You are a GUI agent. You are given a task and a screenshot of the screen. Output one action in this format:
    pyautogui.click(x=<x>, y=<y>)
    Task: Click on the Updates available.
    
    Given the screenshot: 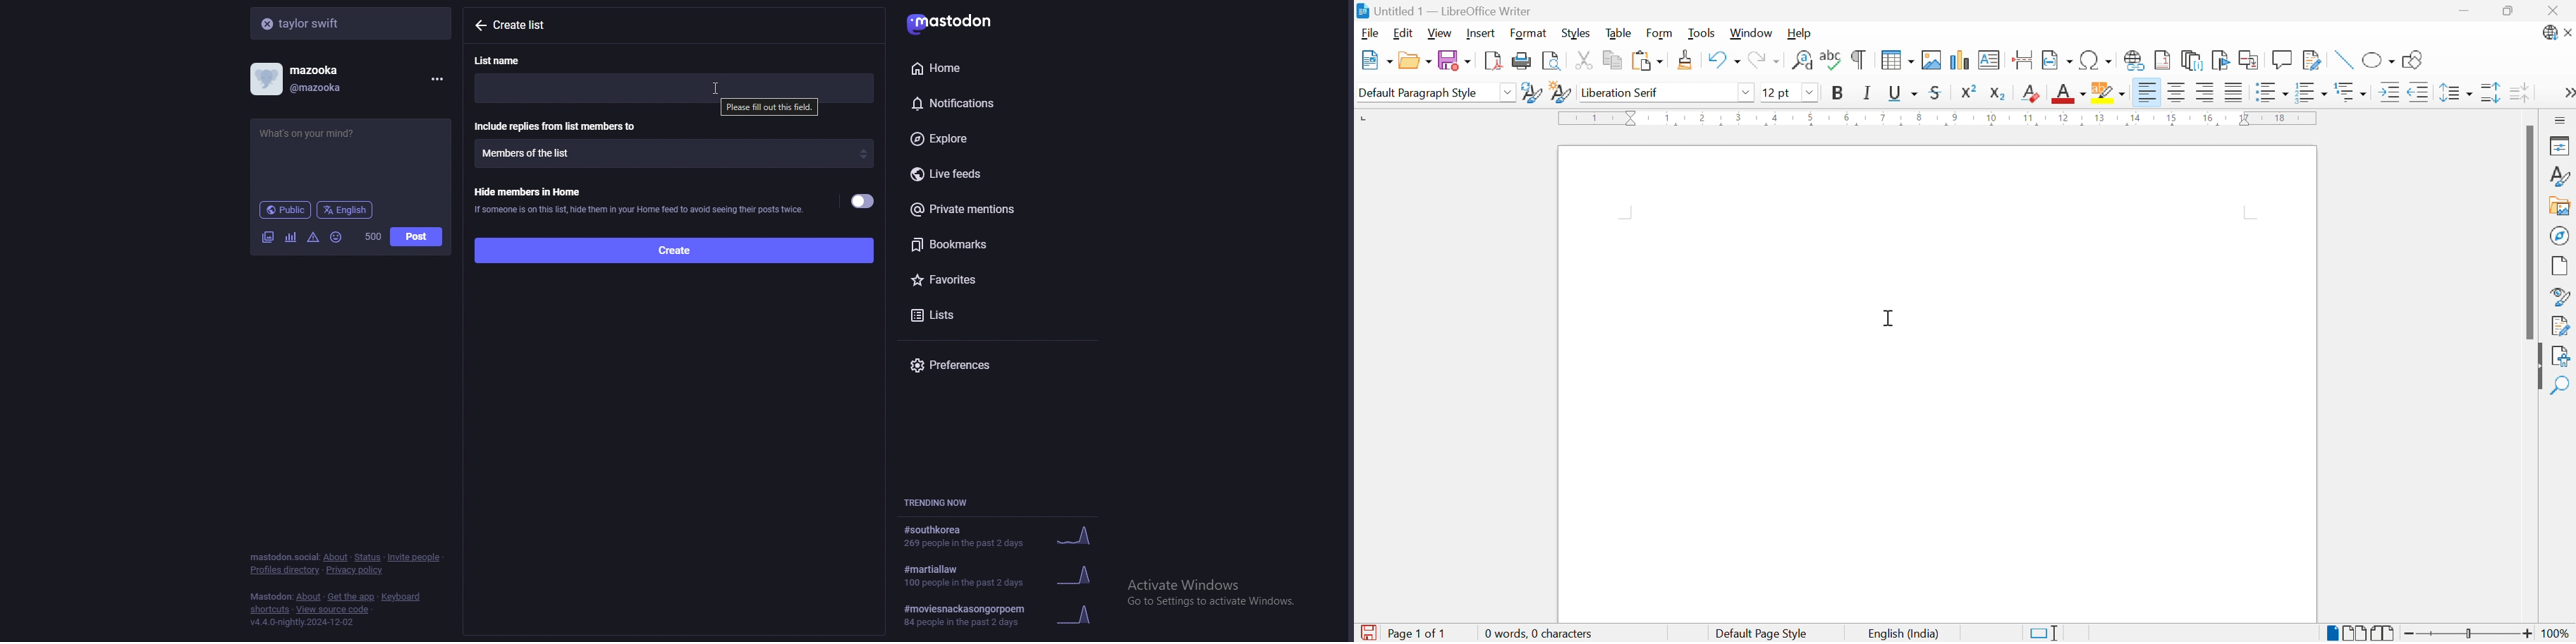 What is the action you would take?
    pyautogui.click(x=2549, y=33)
    